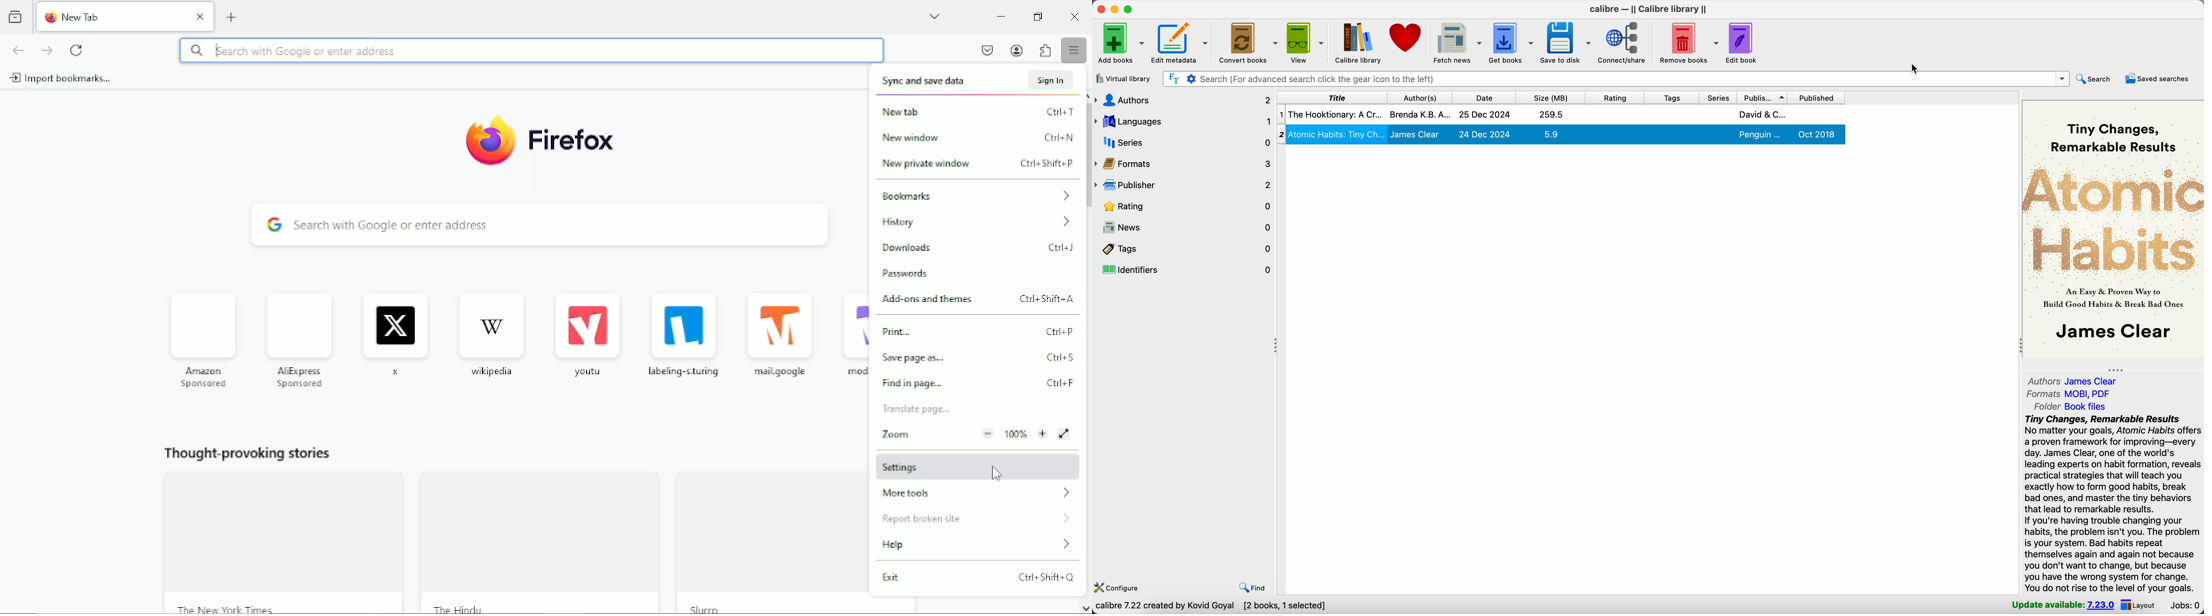 This screenshot has height=616, width=2212. Describe the element at coordinates (1416, 134) in the screenshot. I see `James Clear` at that location.